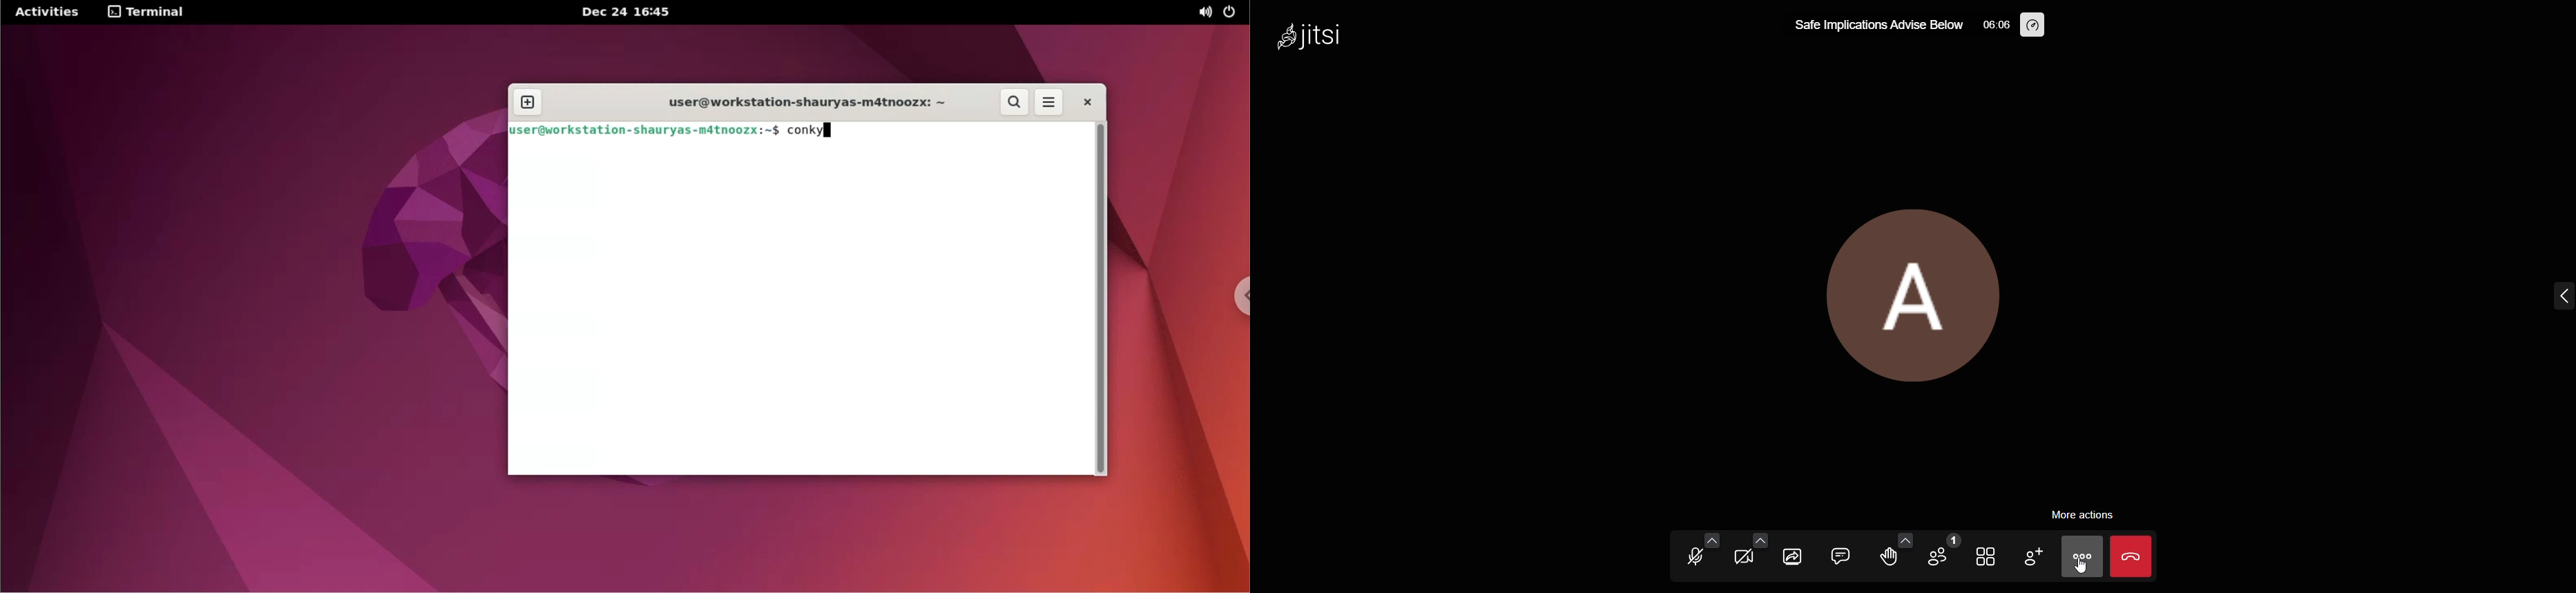 This screenshot has height=616, width=2576. Describe the element at coordinates (2028, 556) in the screenshot. I see `invite people` at that location.